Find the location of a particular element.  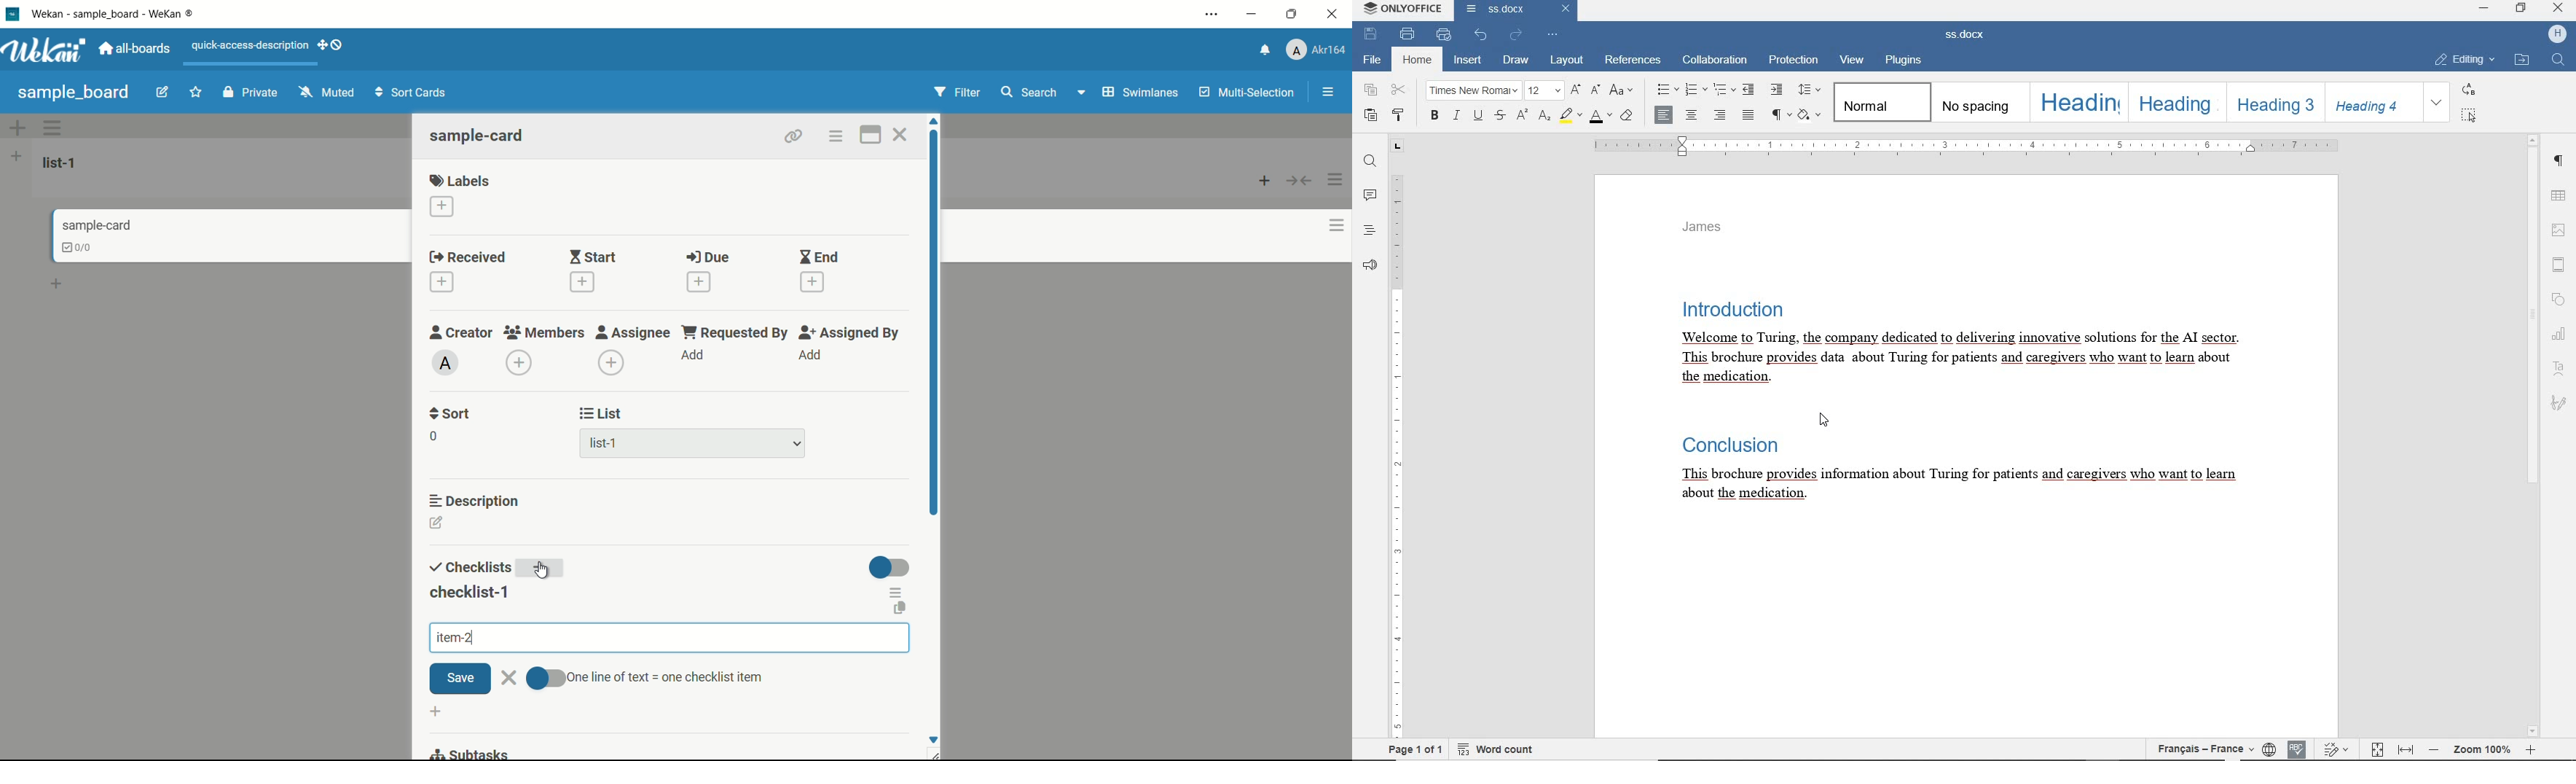

muted is located at coordinates (325, 93).